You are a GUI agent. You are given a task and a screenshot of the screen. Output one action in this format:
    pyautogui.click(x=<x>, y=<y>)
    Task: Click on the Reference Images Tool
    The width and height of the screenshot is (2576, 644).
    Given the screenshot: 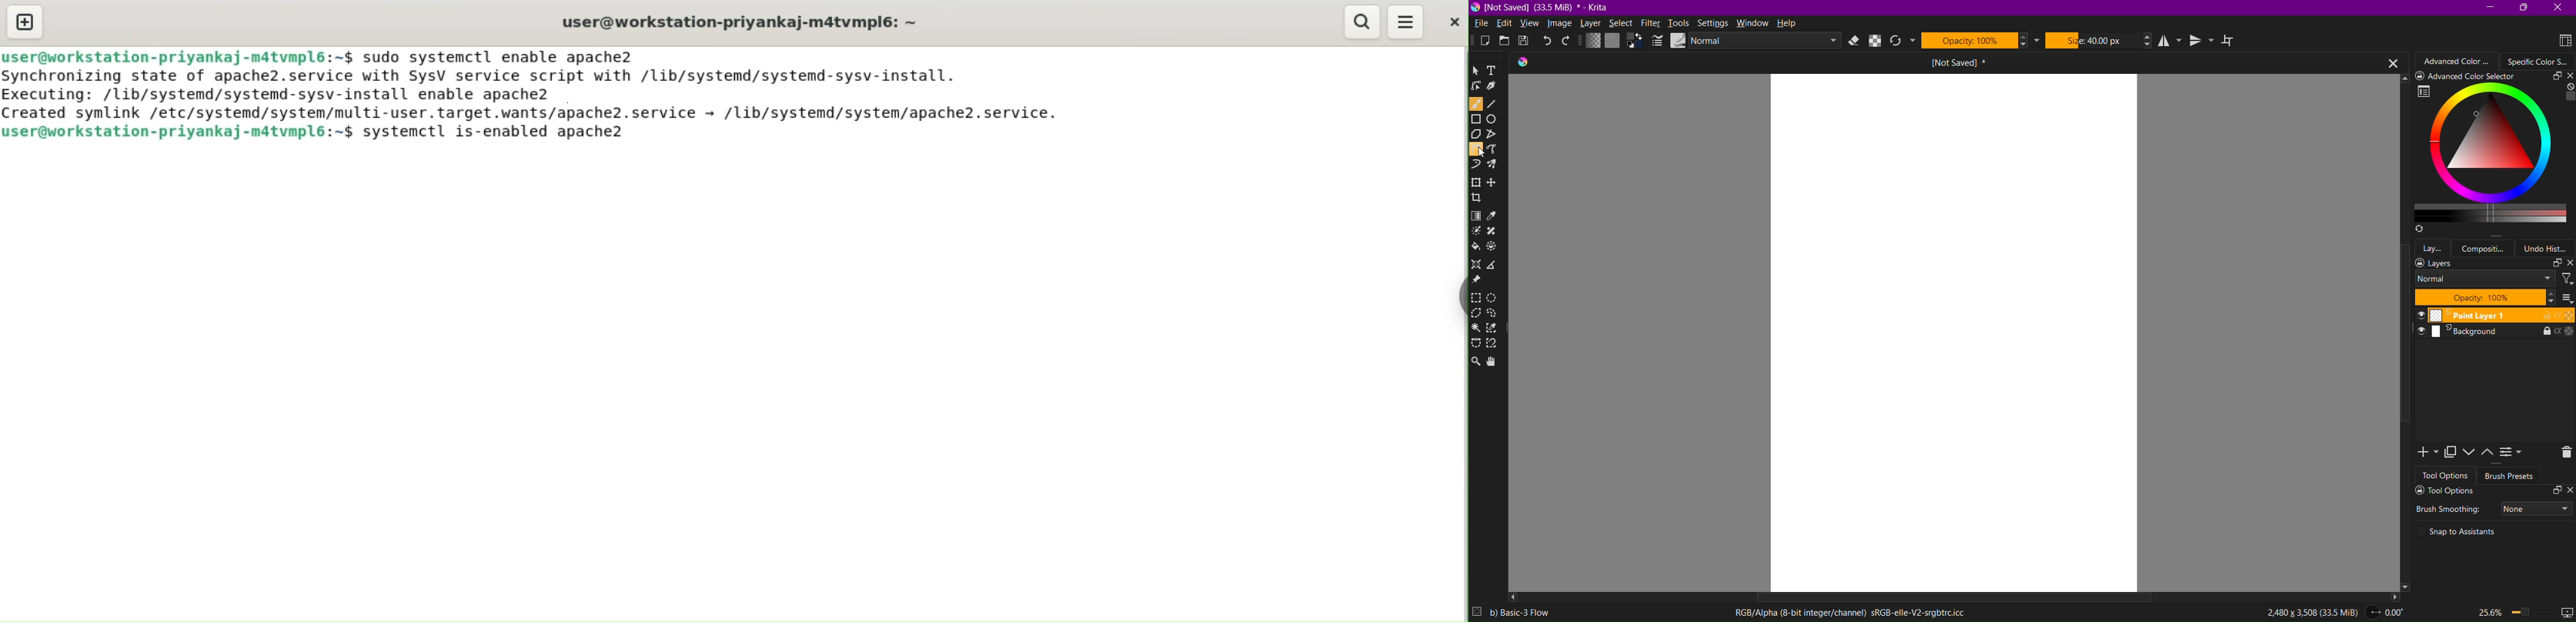 What is the action you would take?
    pyautogui.click(x=1478, y=281)
    